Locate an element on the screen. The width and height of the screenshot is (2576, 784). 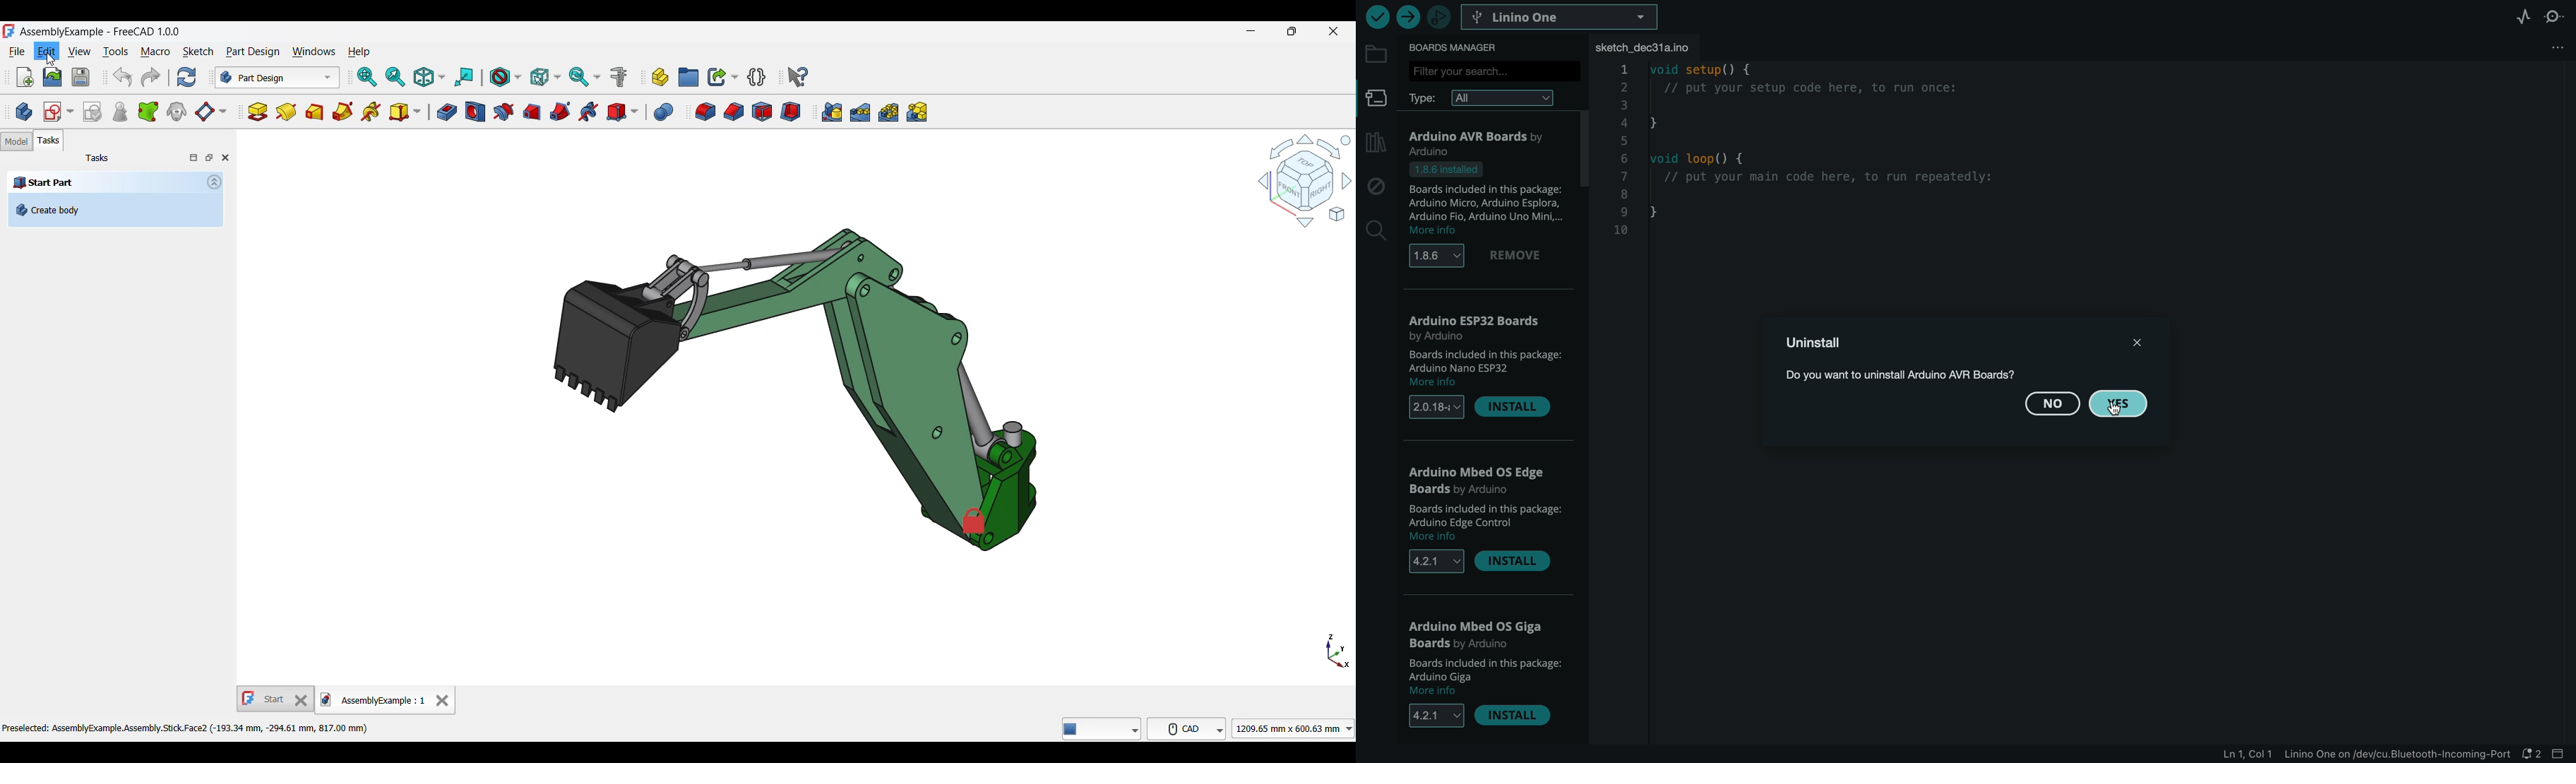
Minimize is located at coordinates (1251, 31).